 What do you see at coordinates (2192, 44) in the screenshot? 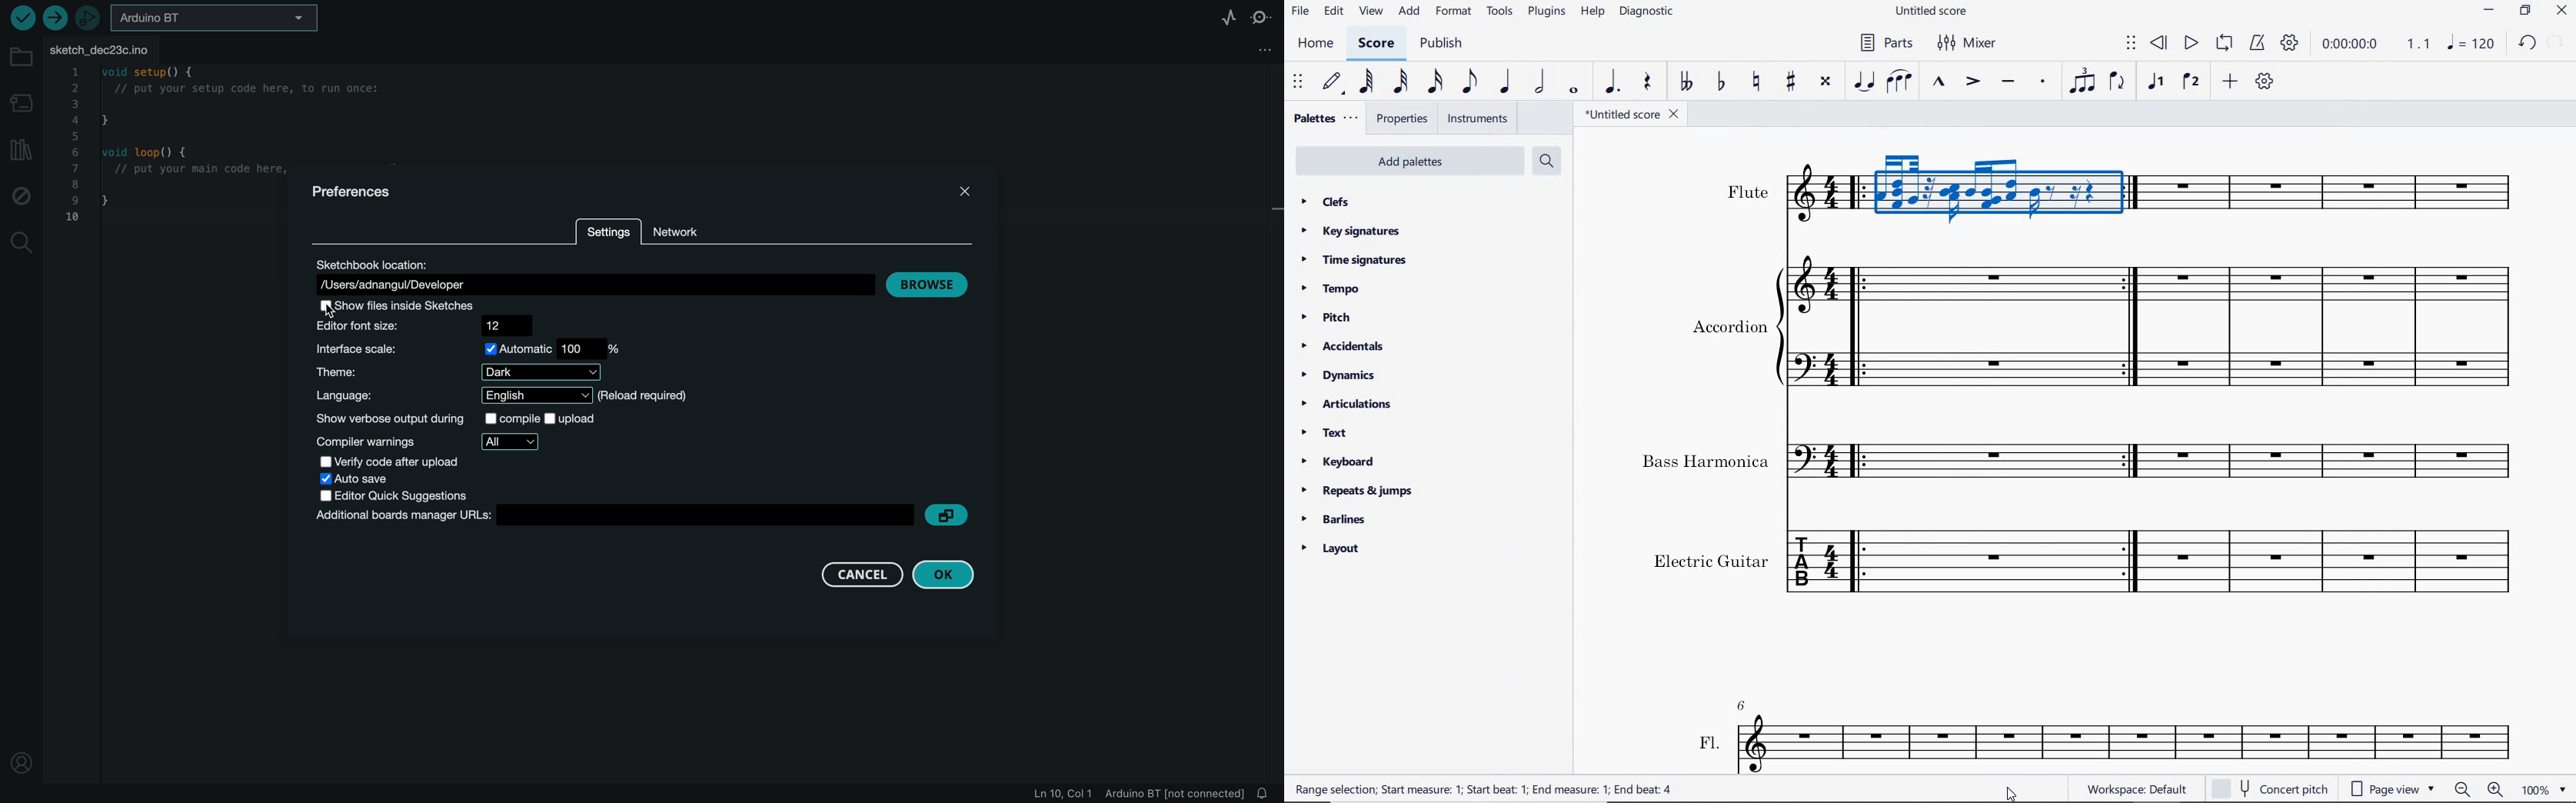
I see `play` at bounding box center [2192, 44].